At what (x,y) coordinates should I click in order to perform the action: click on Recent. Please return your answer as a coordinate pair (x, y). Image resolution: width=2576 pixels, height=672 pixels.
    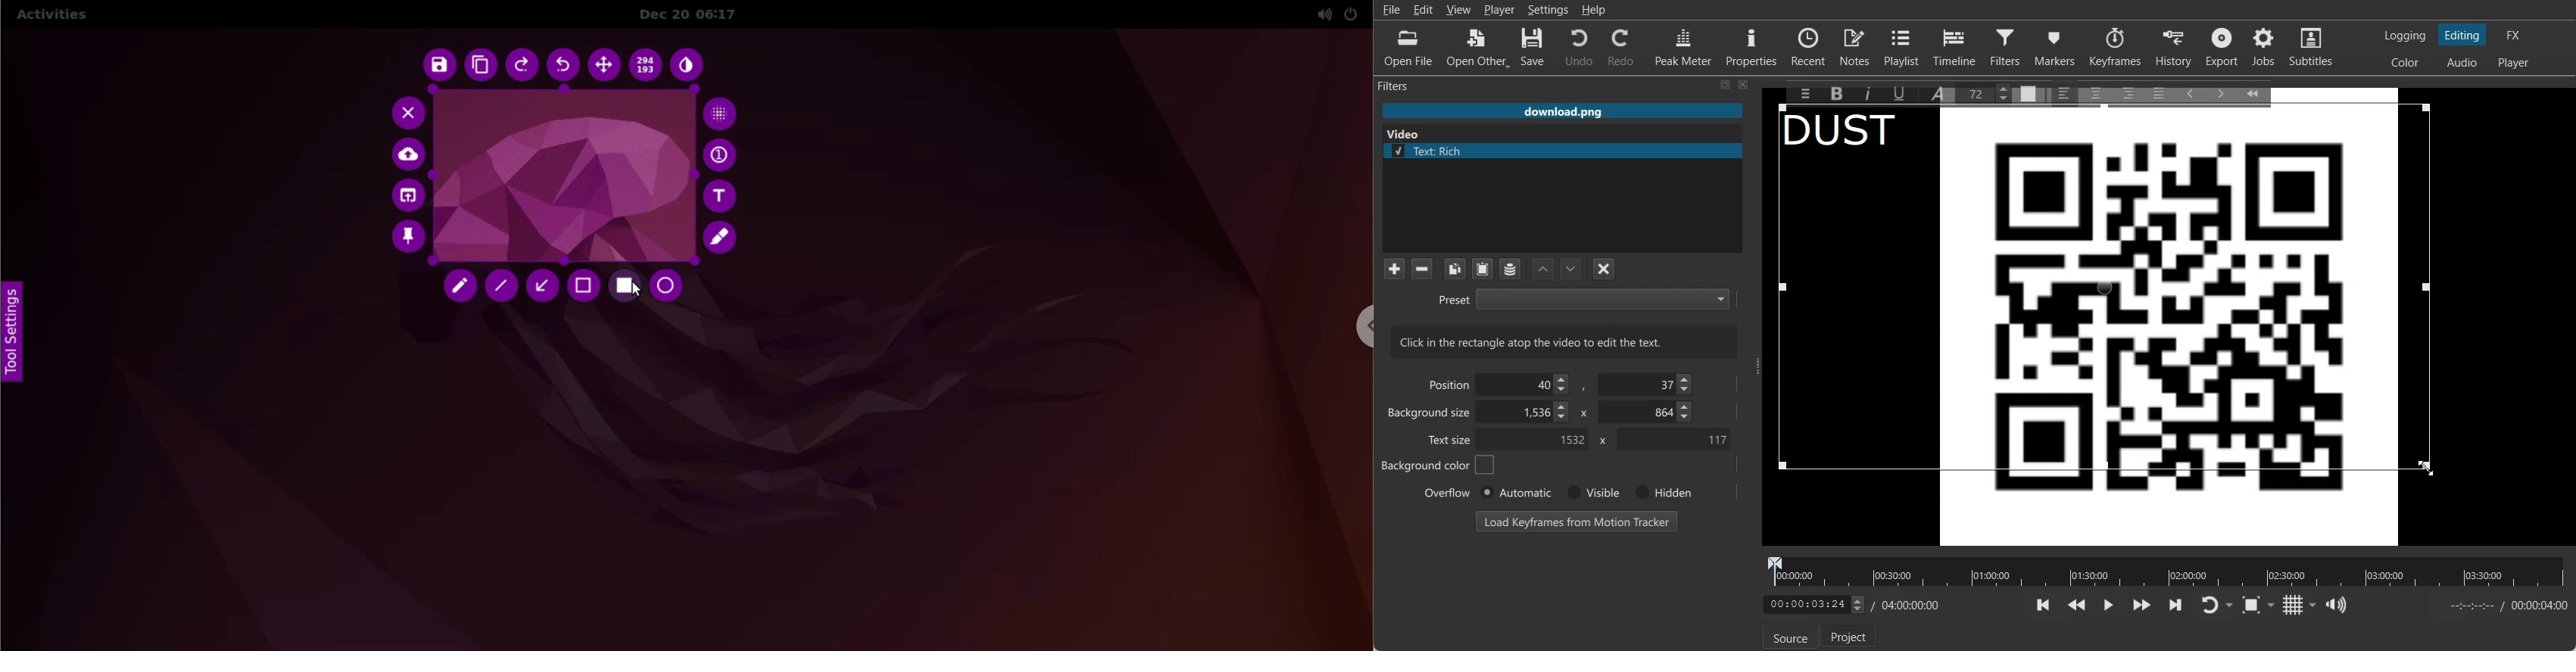
    Looking at the image, I should click on (1808, 45).